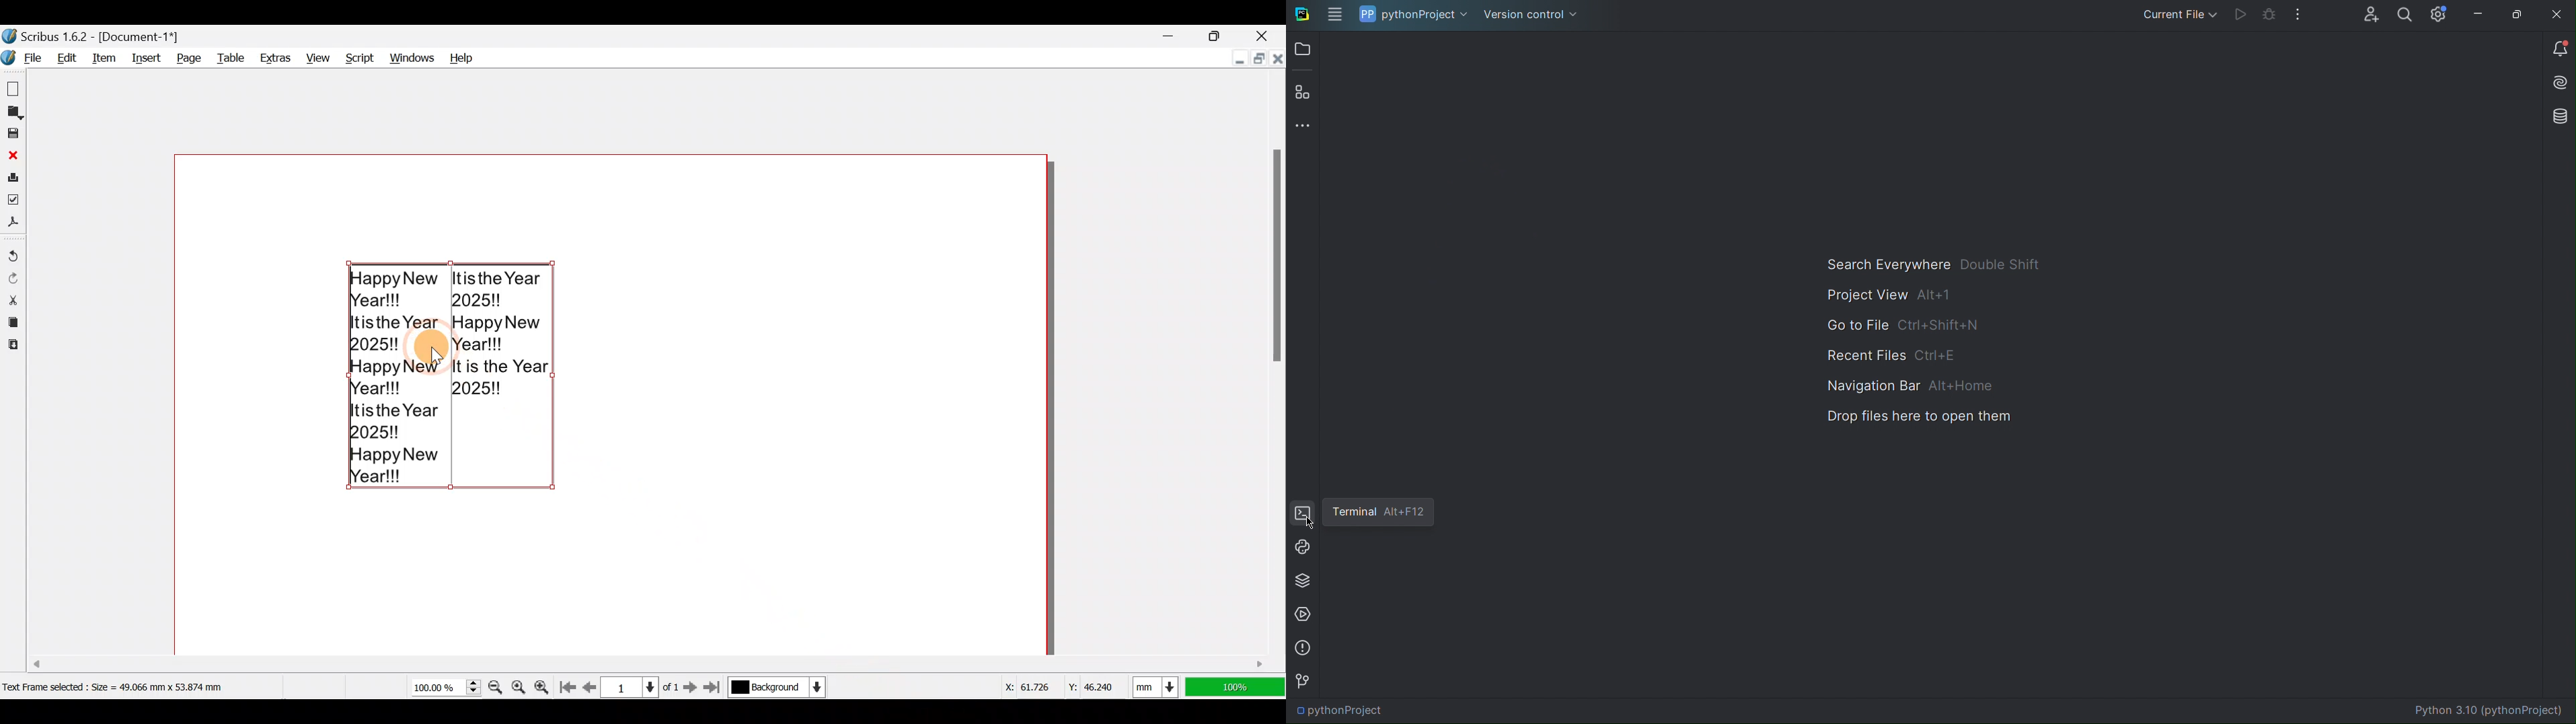  I want to click on View, so click(316, 55).